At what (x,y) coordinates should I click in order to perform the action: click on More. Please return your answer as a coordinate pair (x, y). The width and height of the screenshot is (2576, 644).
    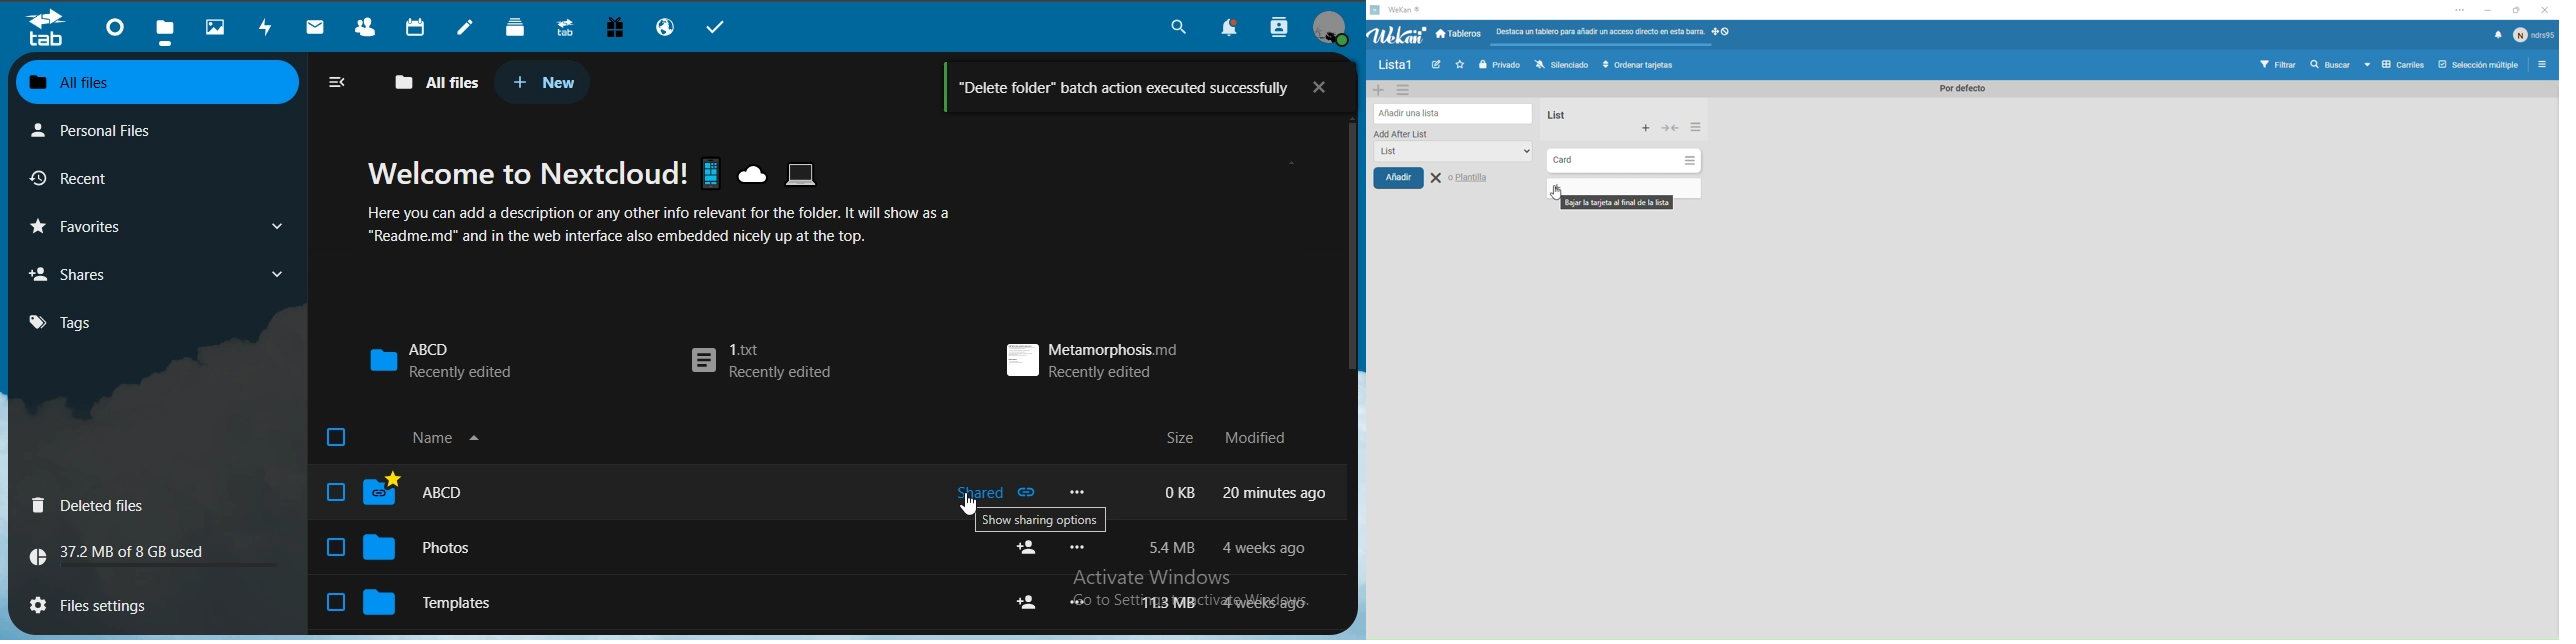
    Looking at the image, I should click on (1695, 126).